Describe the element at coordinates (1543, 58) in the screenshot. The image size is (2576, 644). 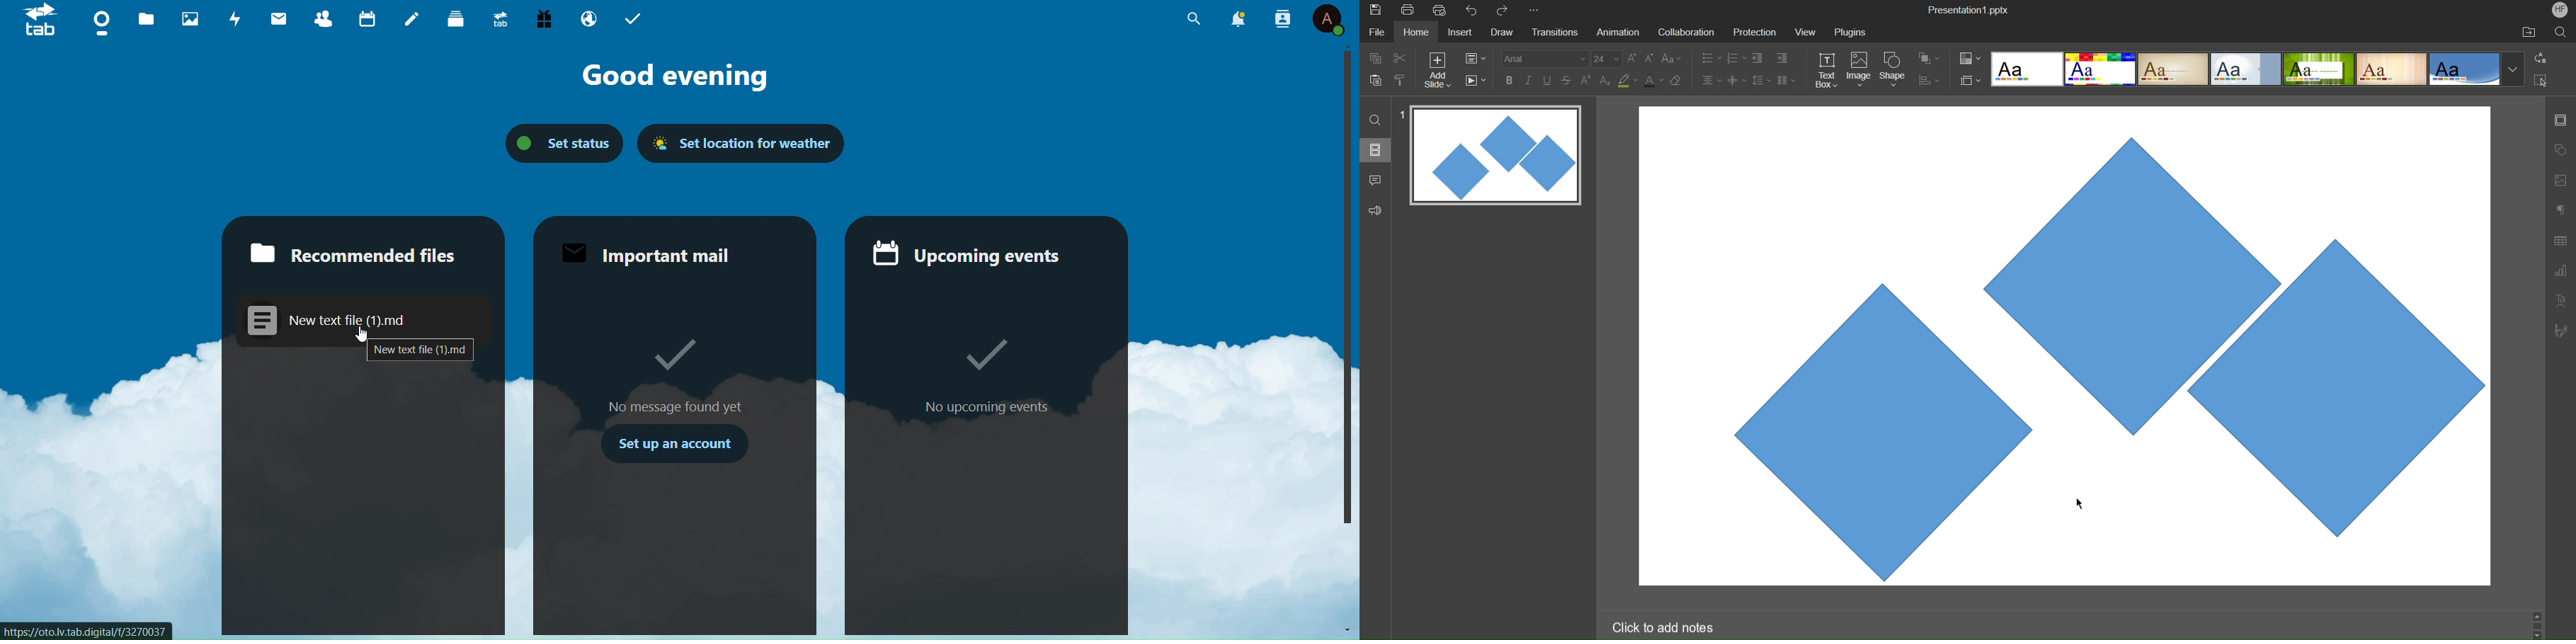
I see `Font` at that location.